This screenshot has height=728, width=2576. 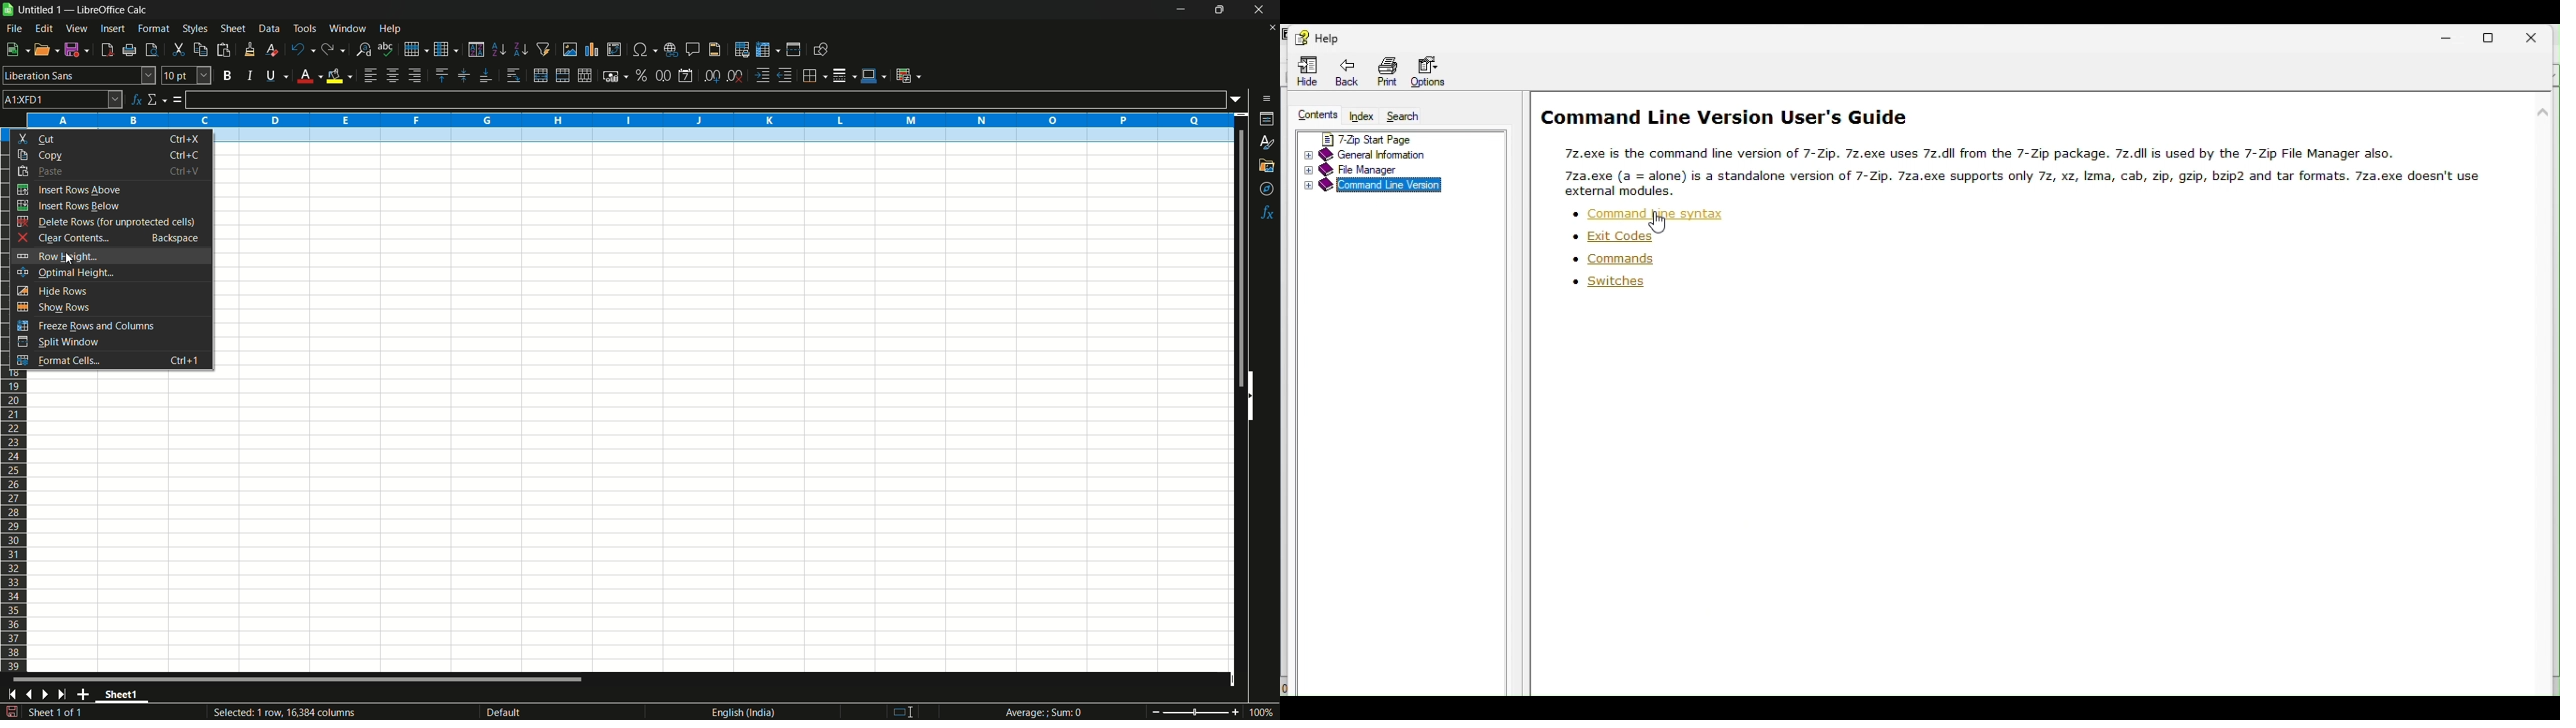 I want to click on sidebar settings, so click(x=1266, y=99).